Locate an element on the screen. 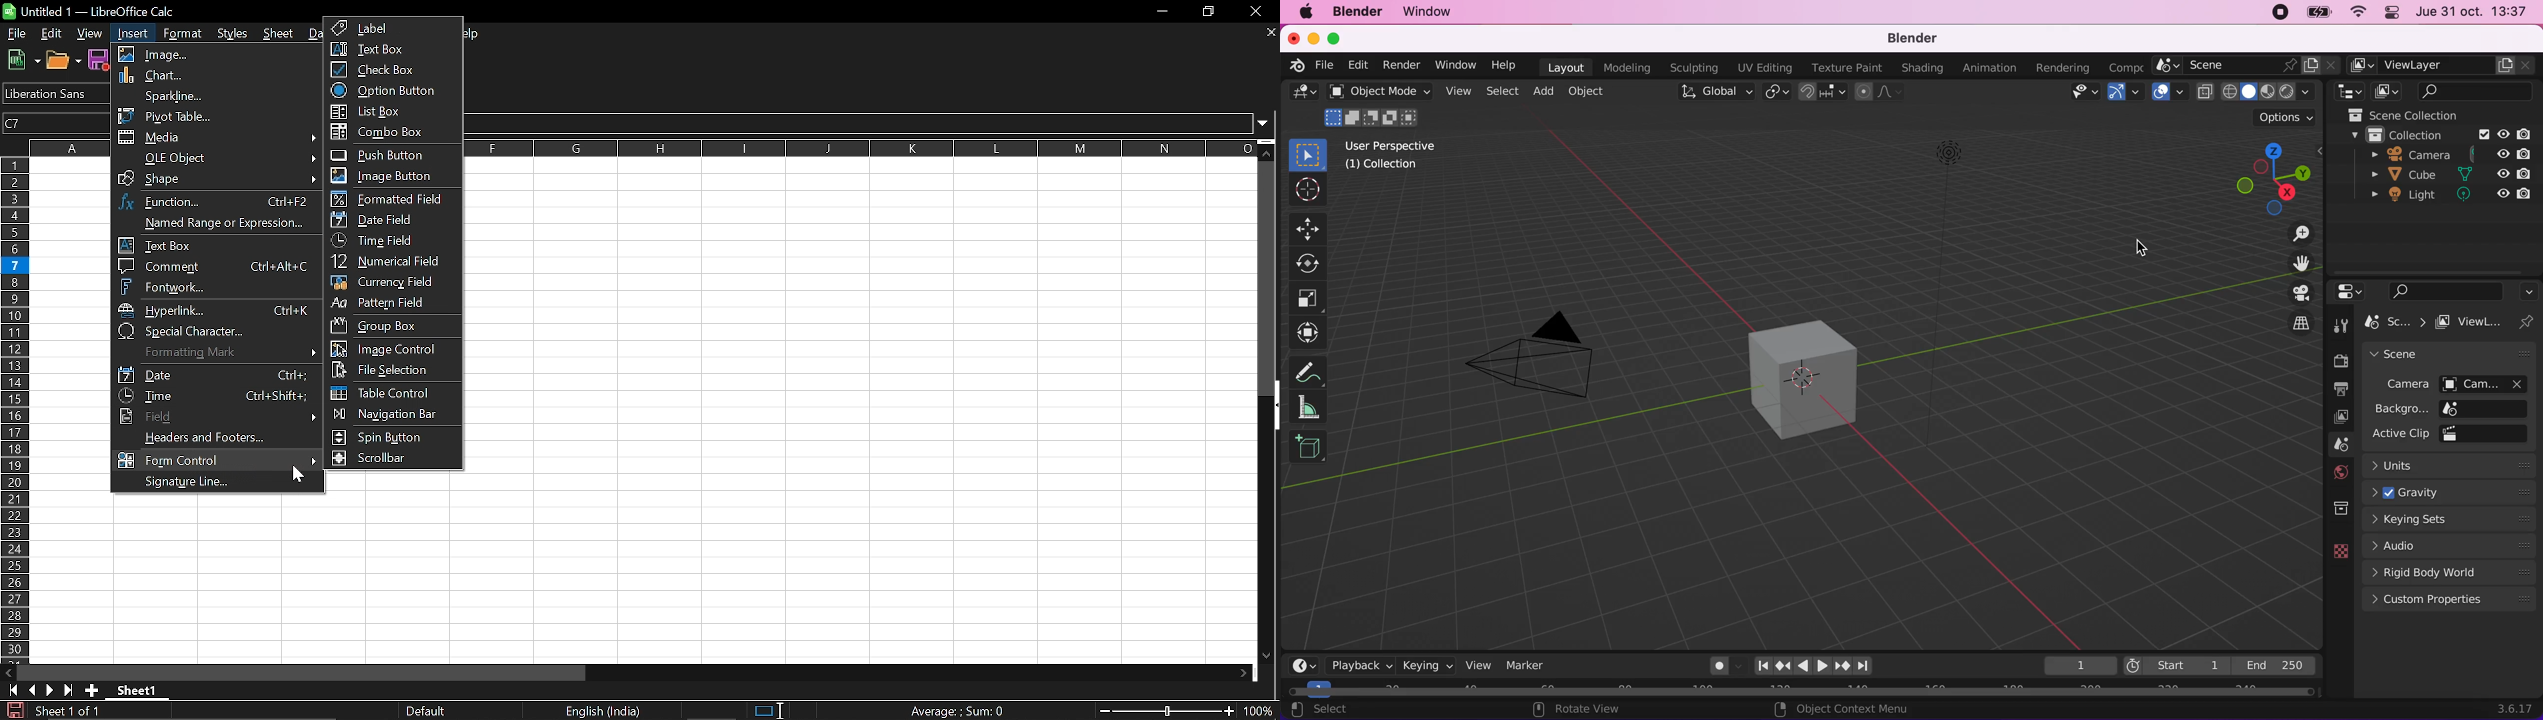 Image resolution: width=2548 pixels, height=728 pixels. Group Box is located at coordinates (380, 325).